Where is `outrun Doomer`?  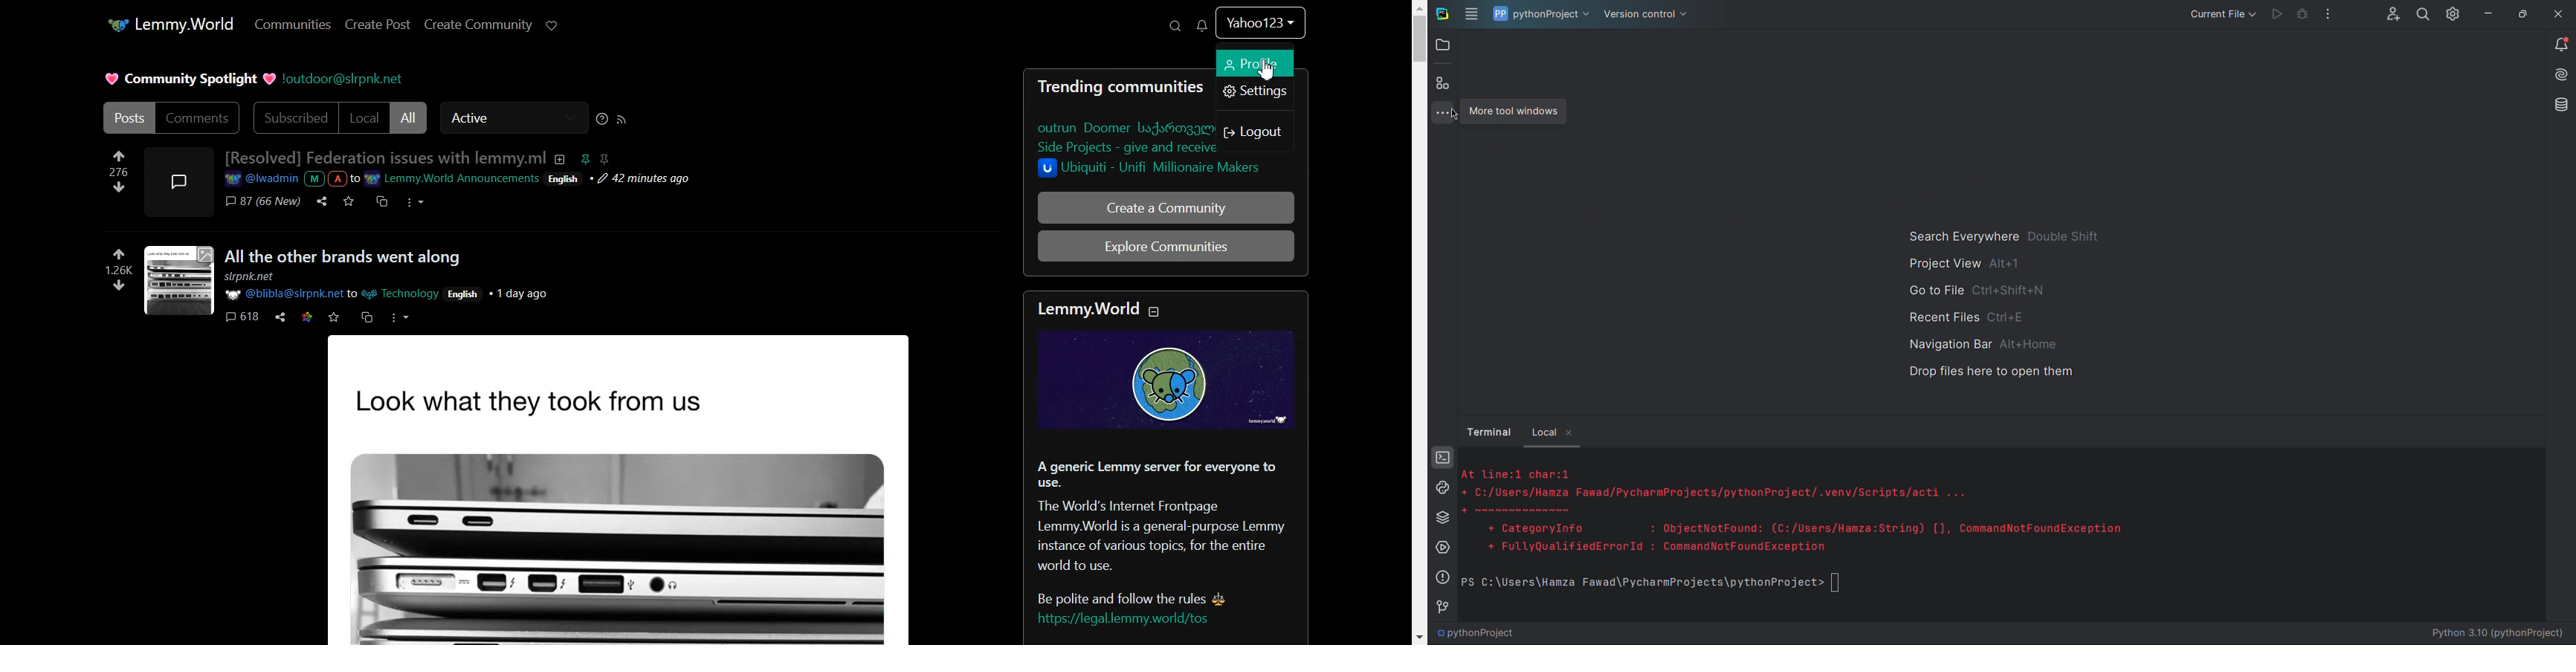
outrun Doomer is located at coordinates (1124, 127).